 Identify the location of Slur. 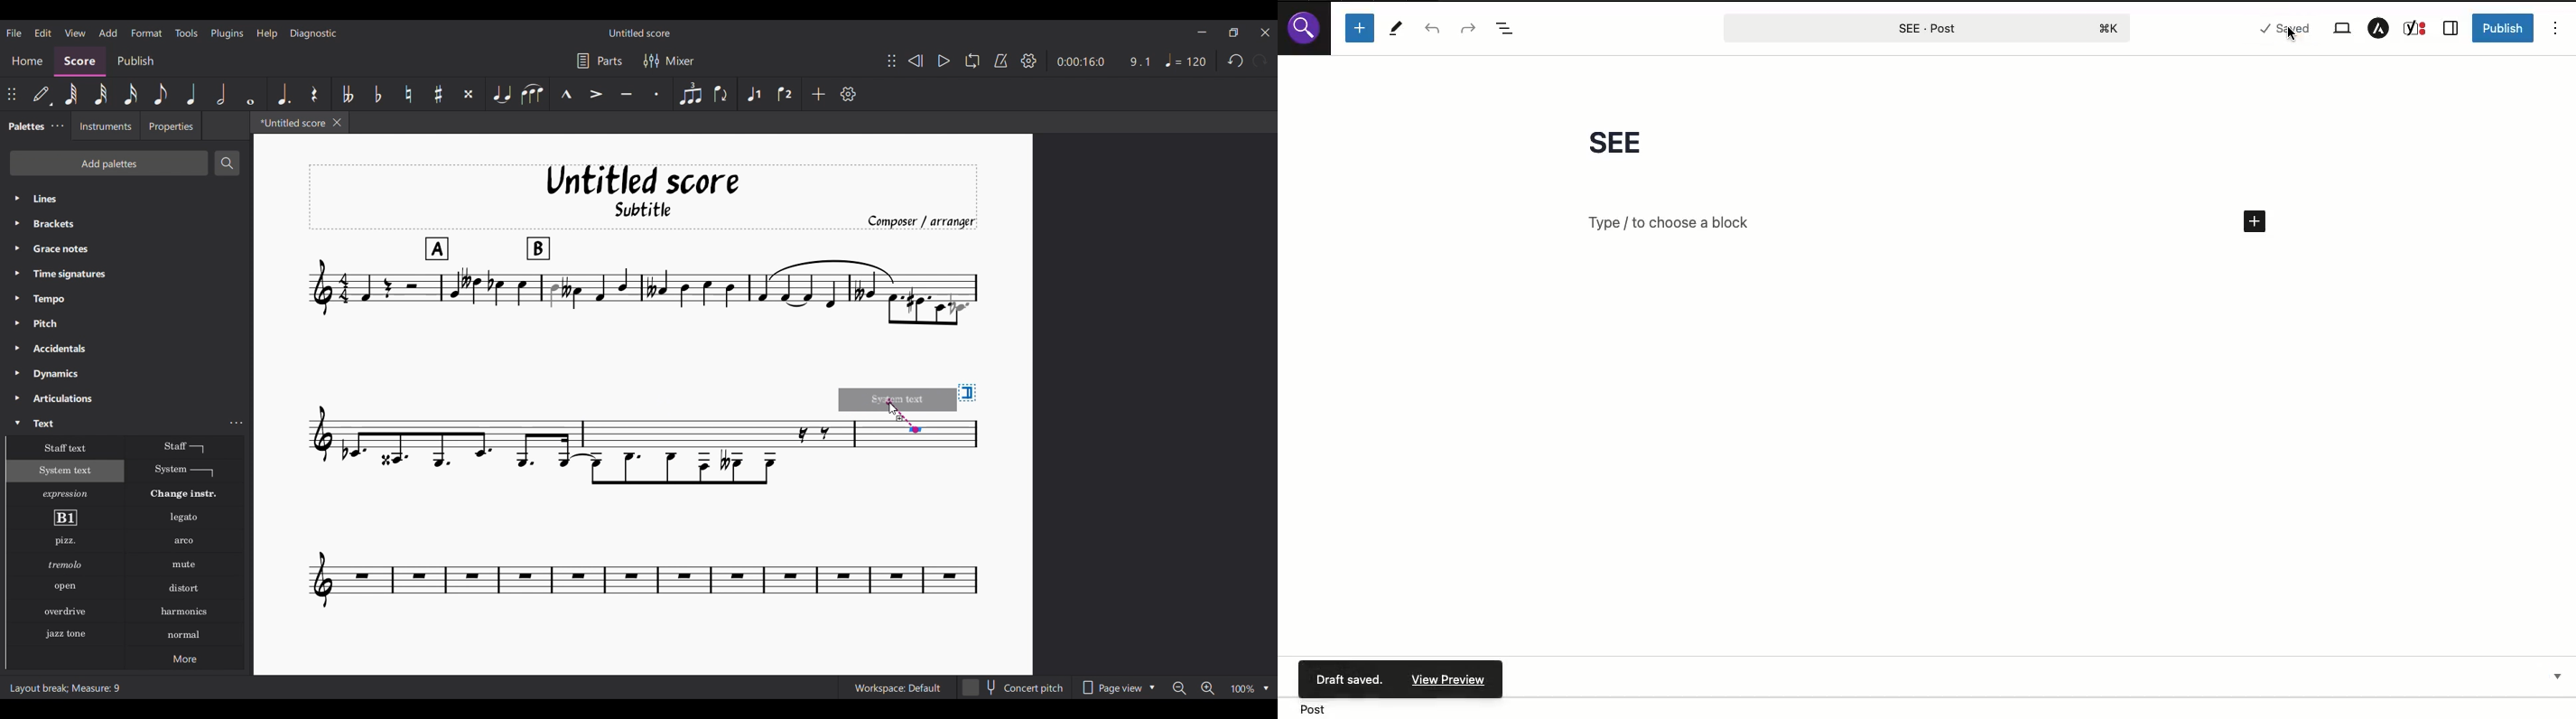
(532, 94).